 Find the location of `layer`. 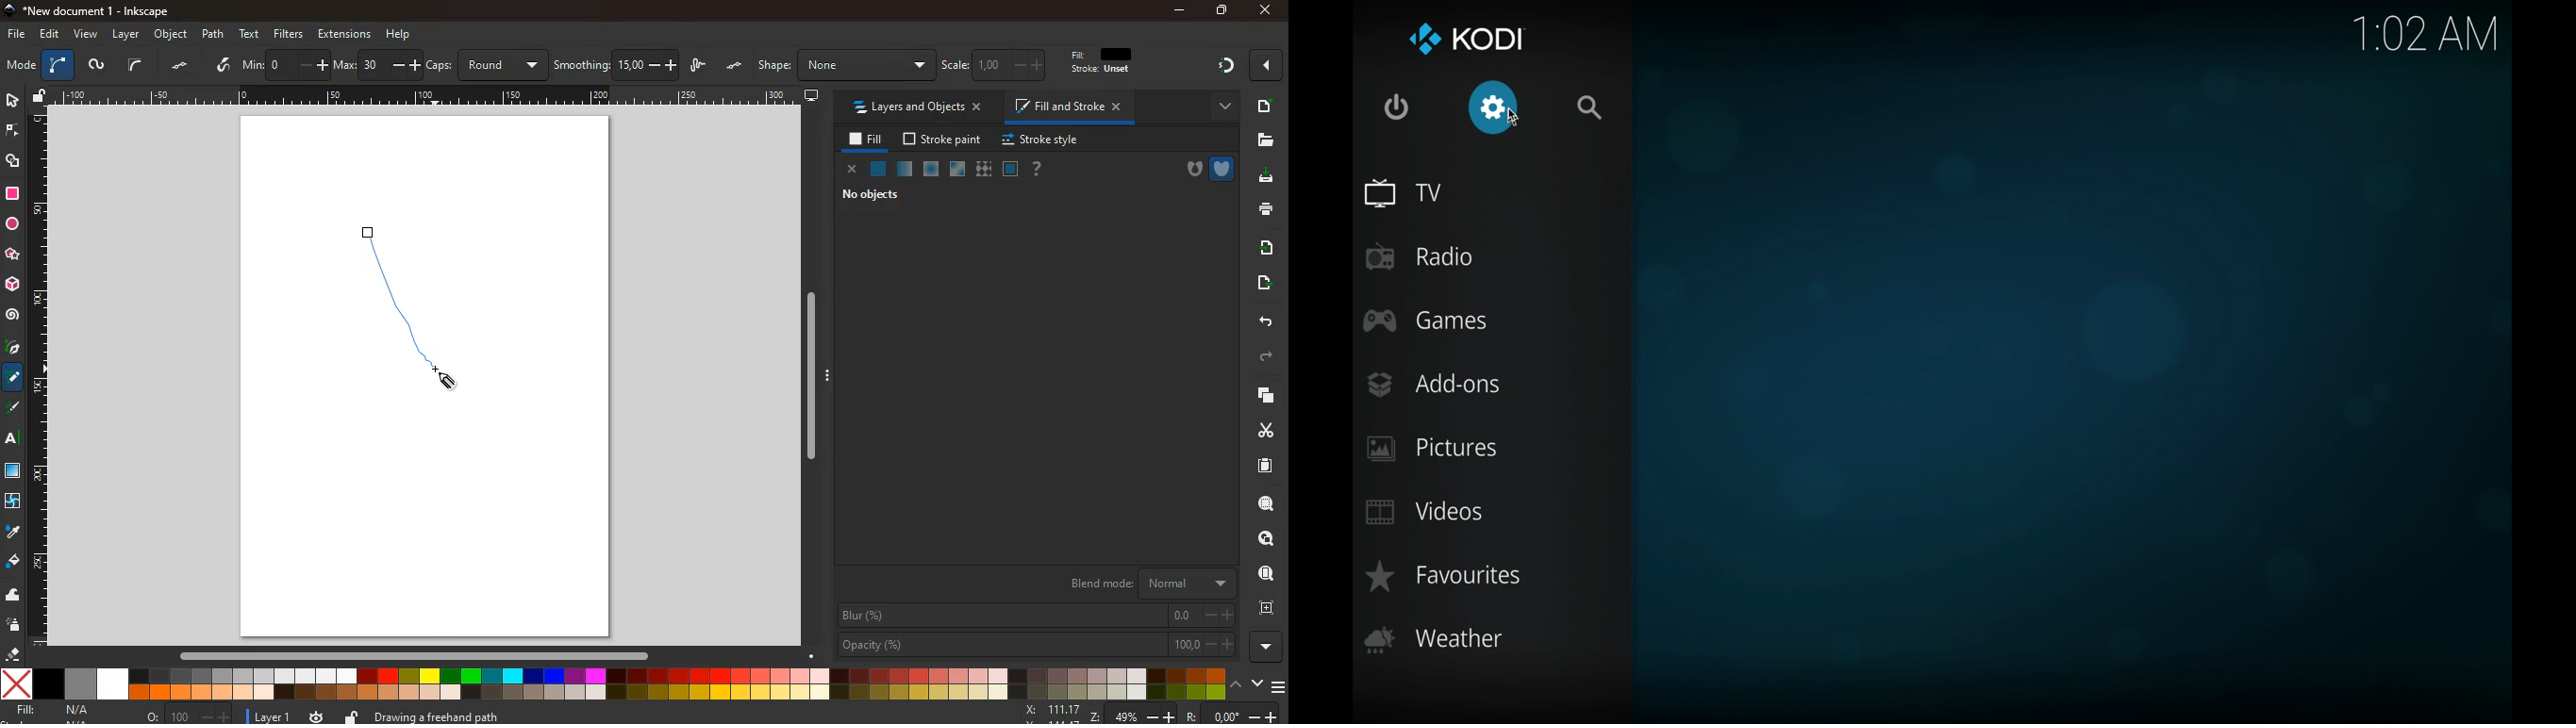

layer is located at coordinates (128, 35).